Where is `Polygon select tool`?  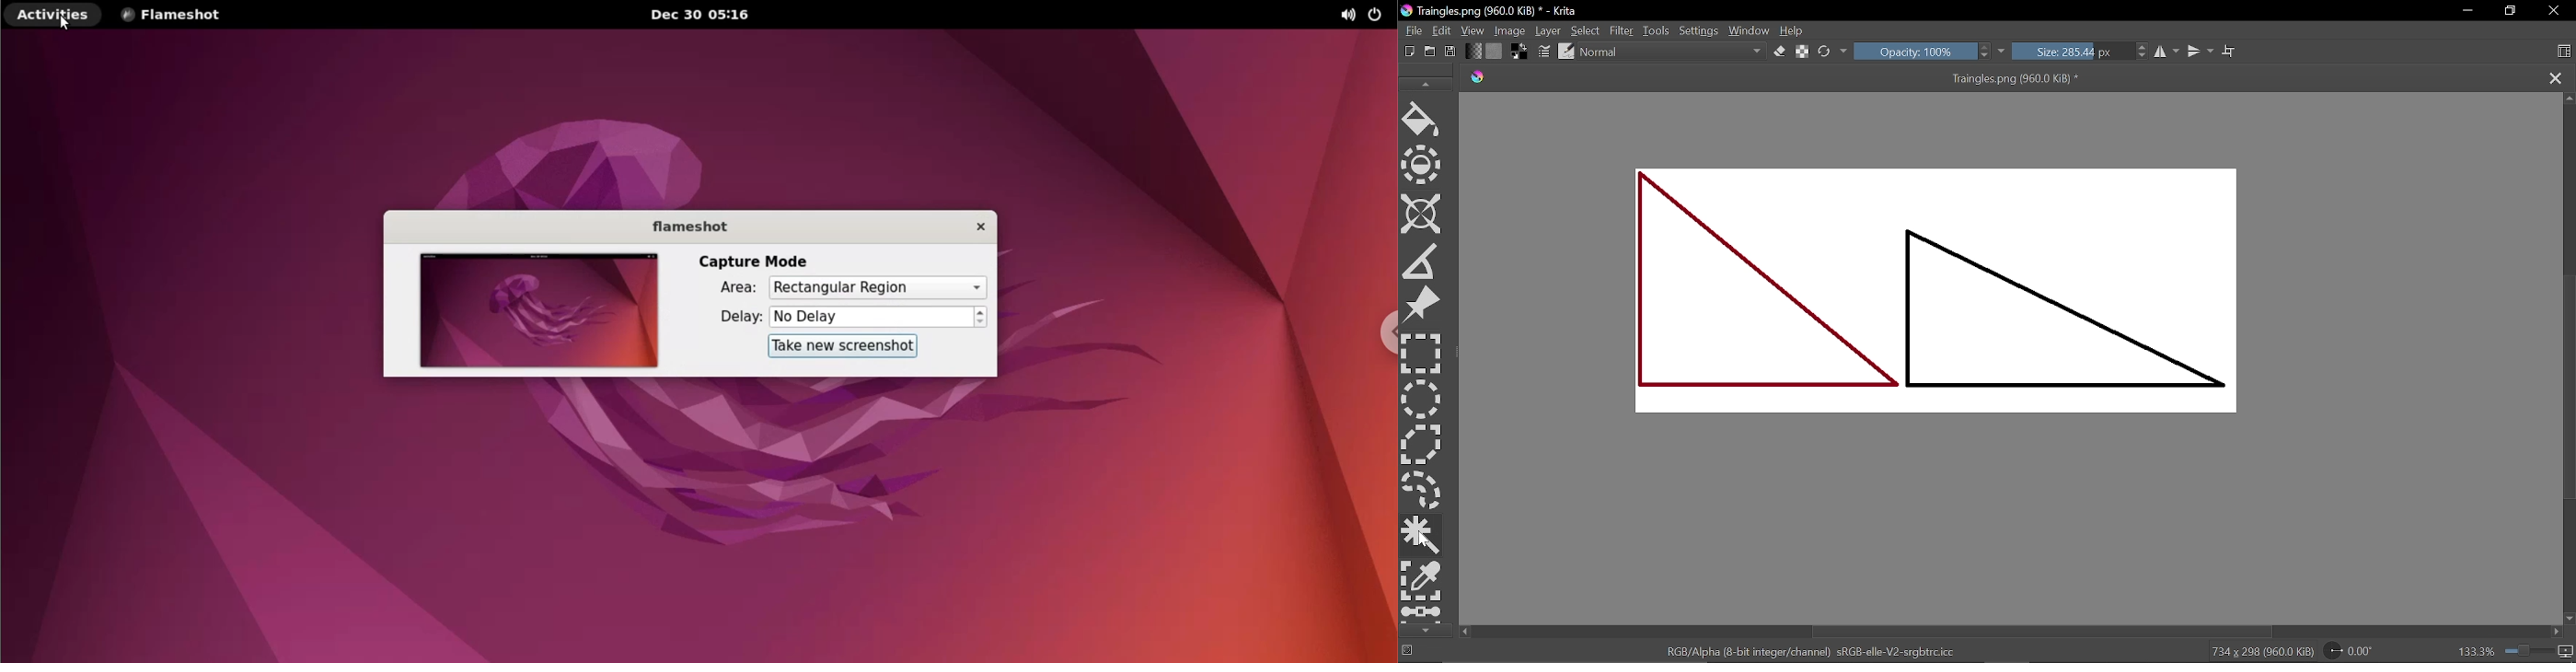 Polygon select tool is located at coordinates (1420, 444).